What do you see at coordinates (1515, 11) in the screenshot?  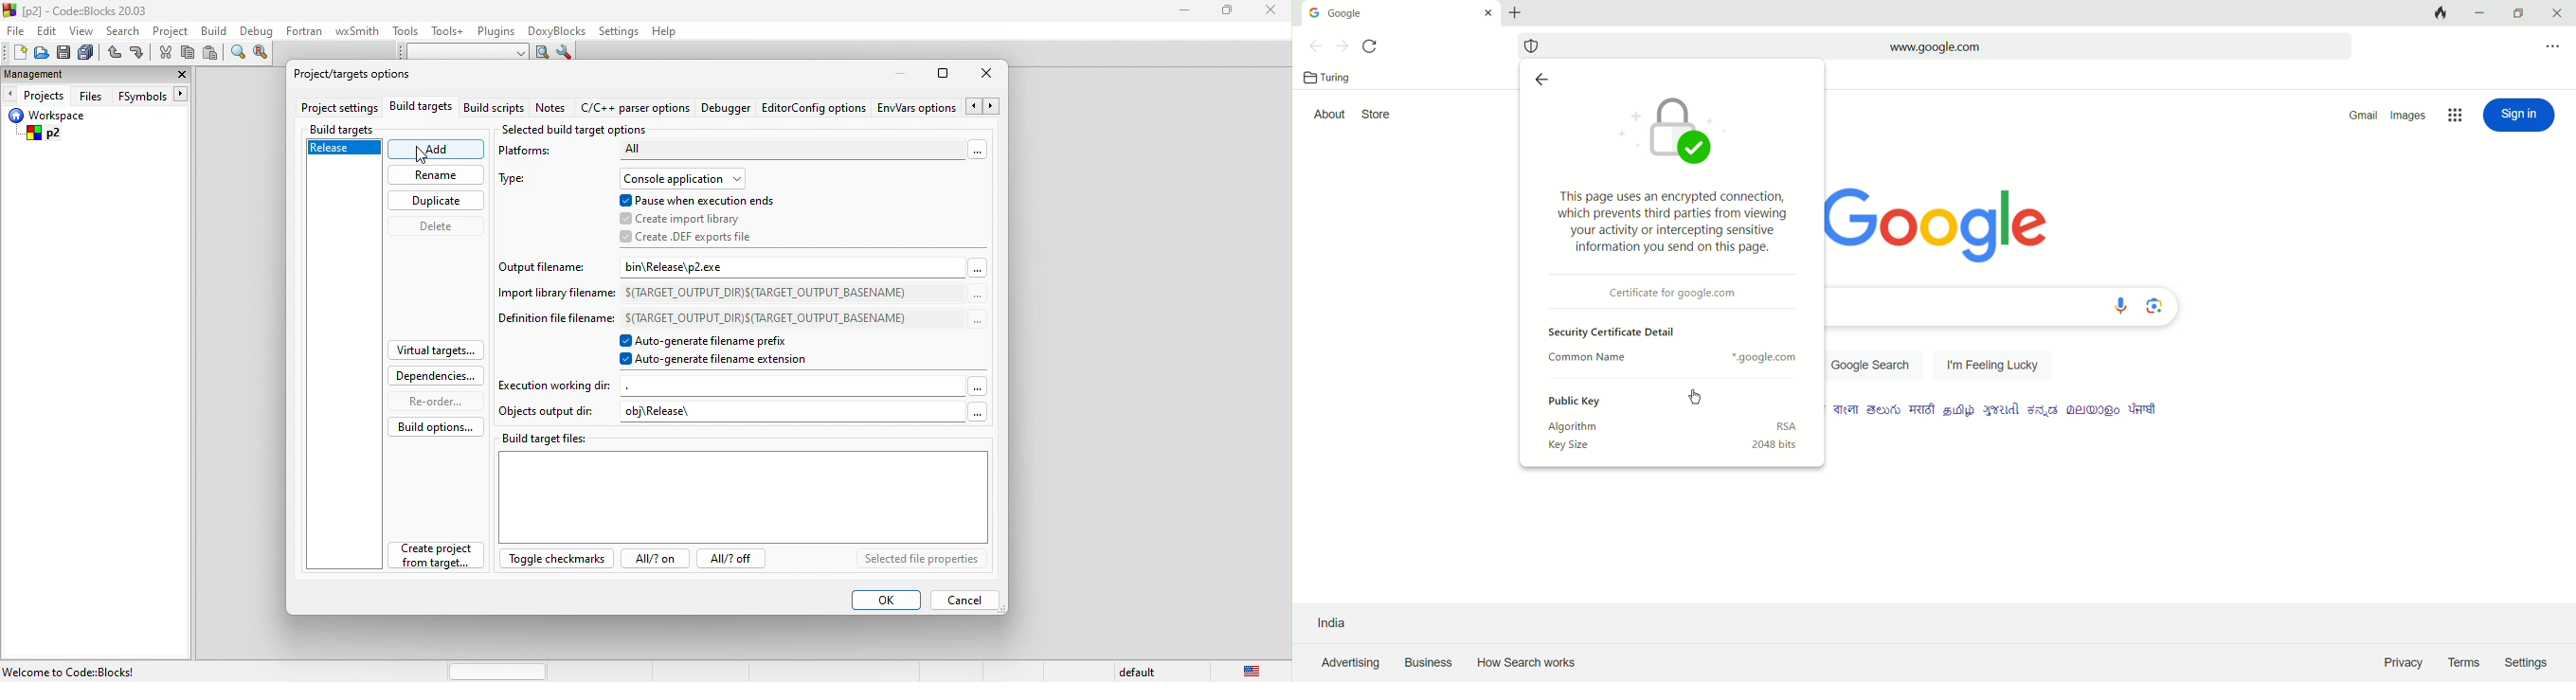 I see `new tab` at bounding box center [1515, 11].